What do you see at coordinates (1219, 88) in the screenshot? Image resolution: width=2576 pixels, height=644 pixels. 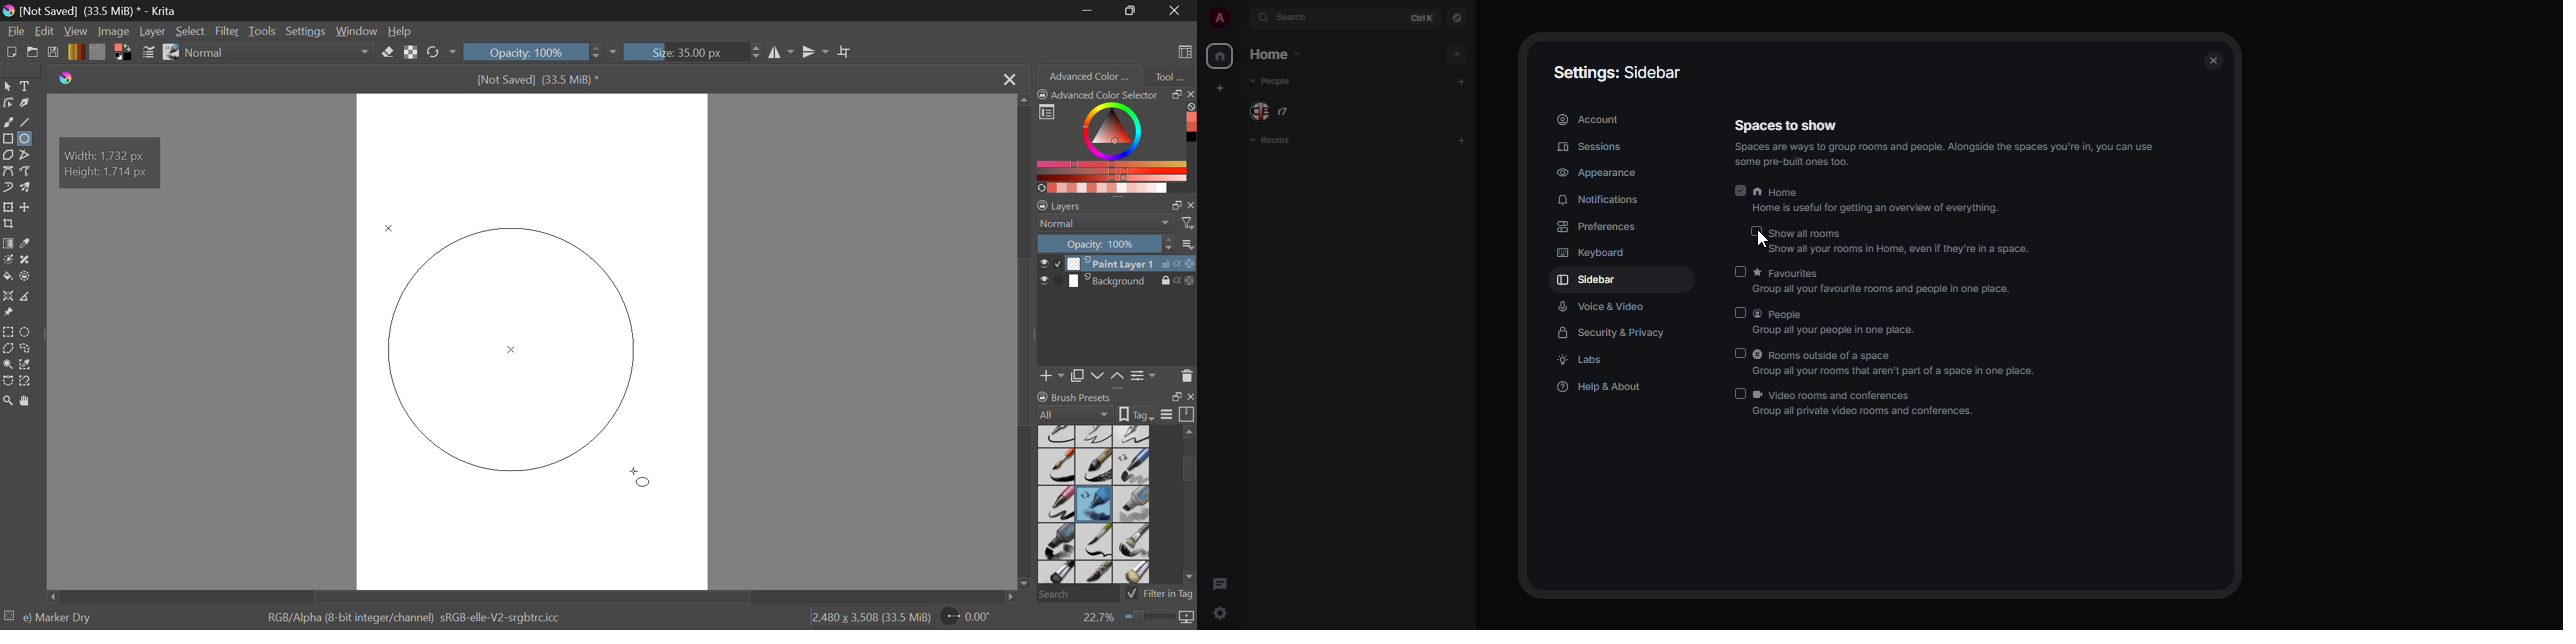 I see `create space` at bounding box center [1219, 88].